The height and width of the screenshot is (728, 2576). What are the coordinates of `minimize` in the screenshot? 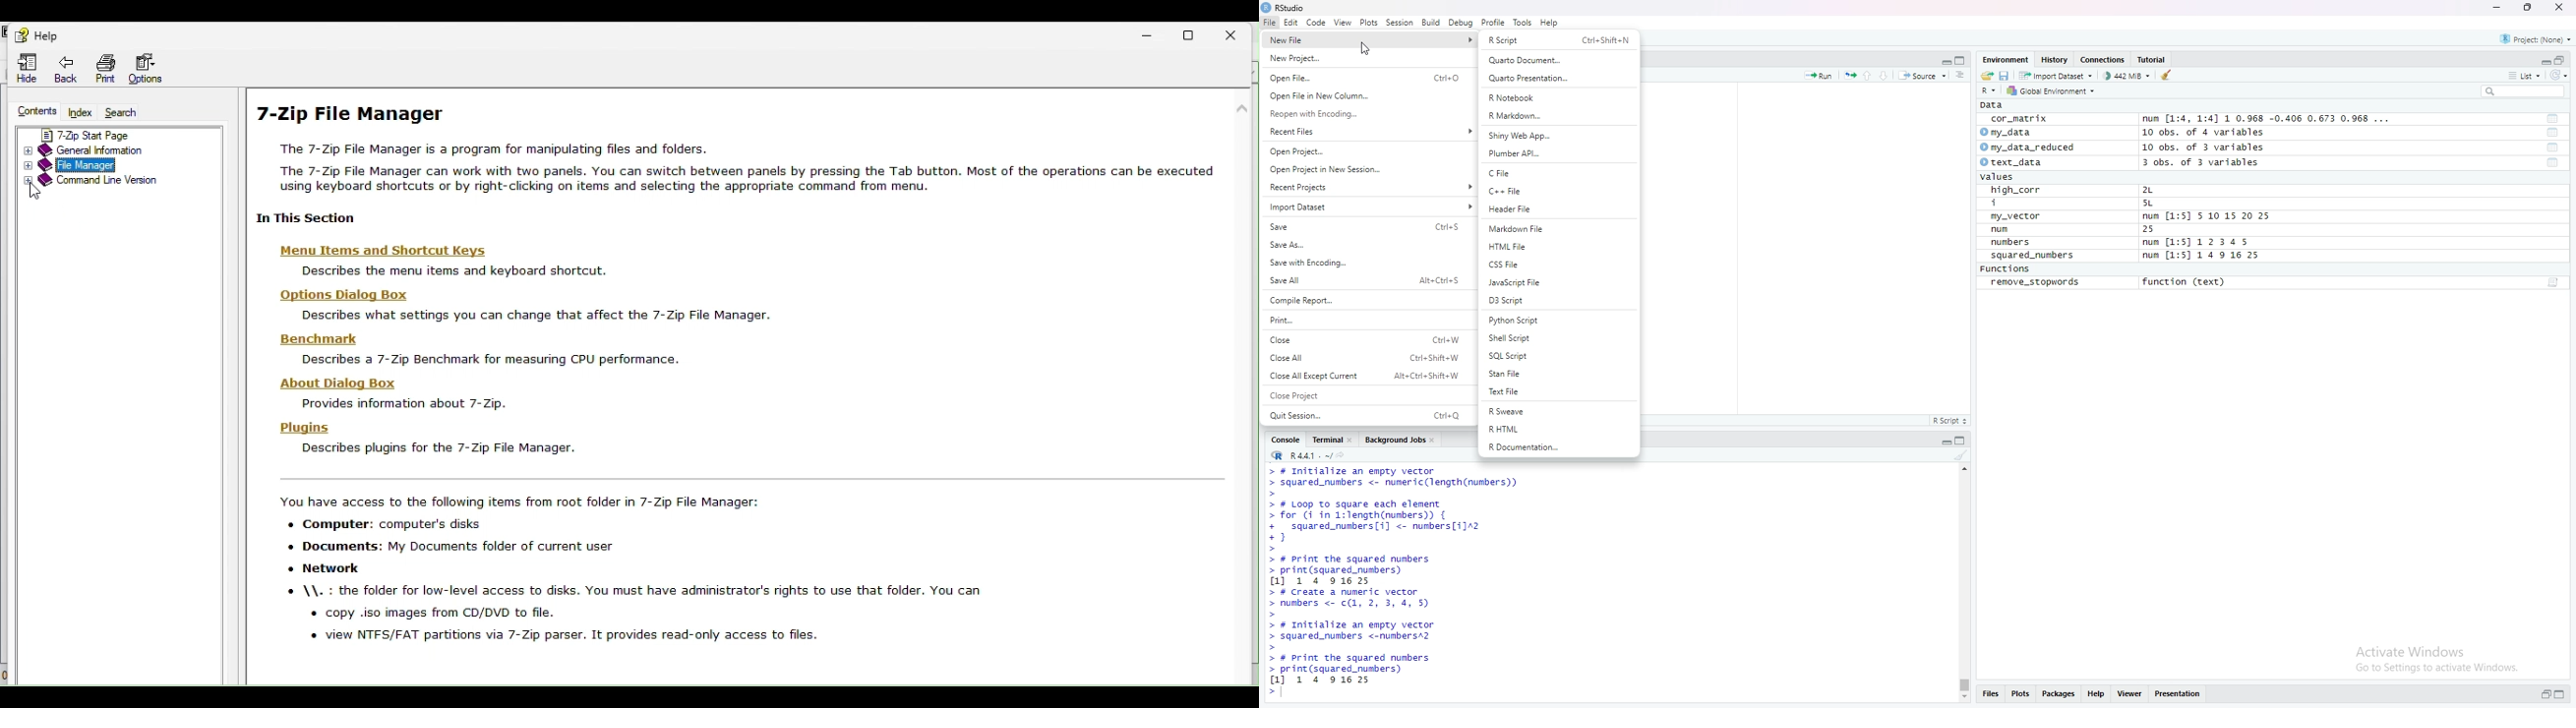 It's located at (2543, 696).